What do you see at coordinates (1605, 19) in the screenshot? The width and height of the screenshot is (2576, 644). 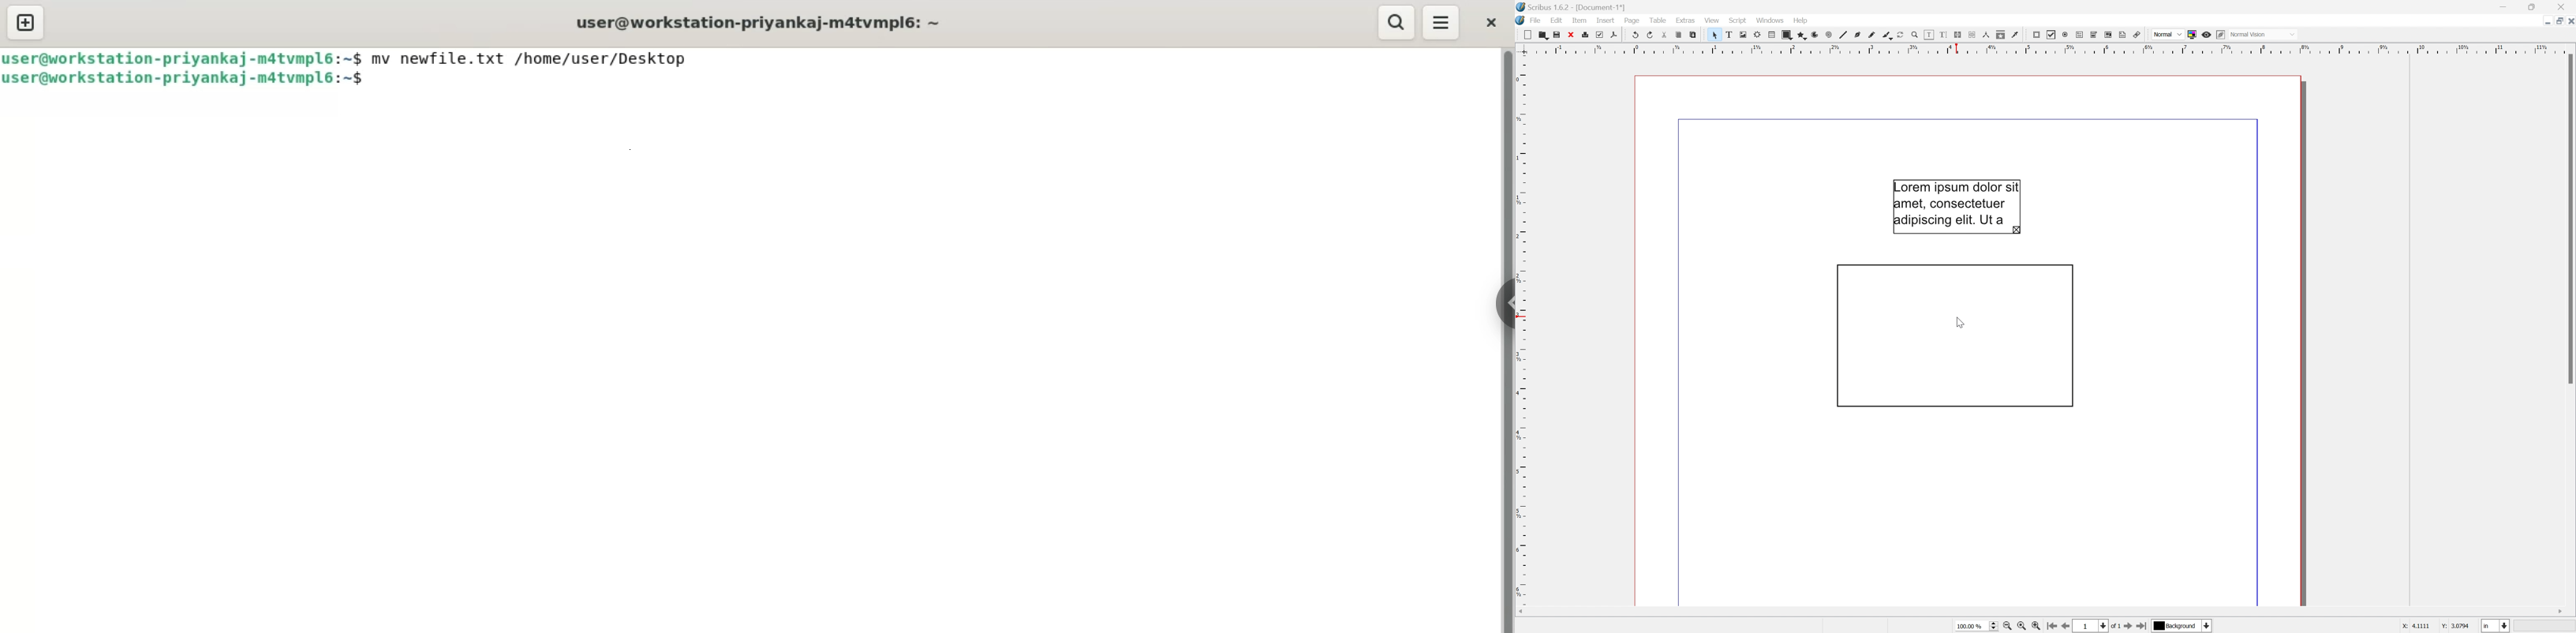 I see `Insert` at bounding box center [1605, 19].